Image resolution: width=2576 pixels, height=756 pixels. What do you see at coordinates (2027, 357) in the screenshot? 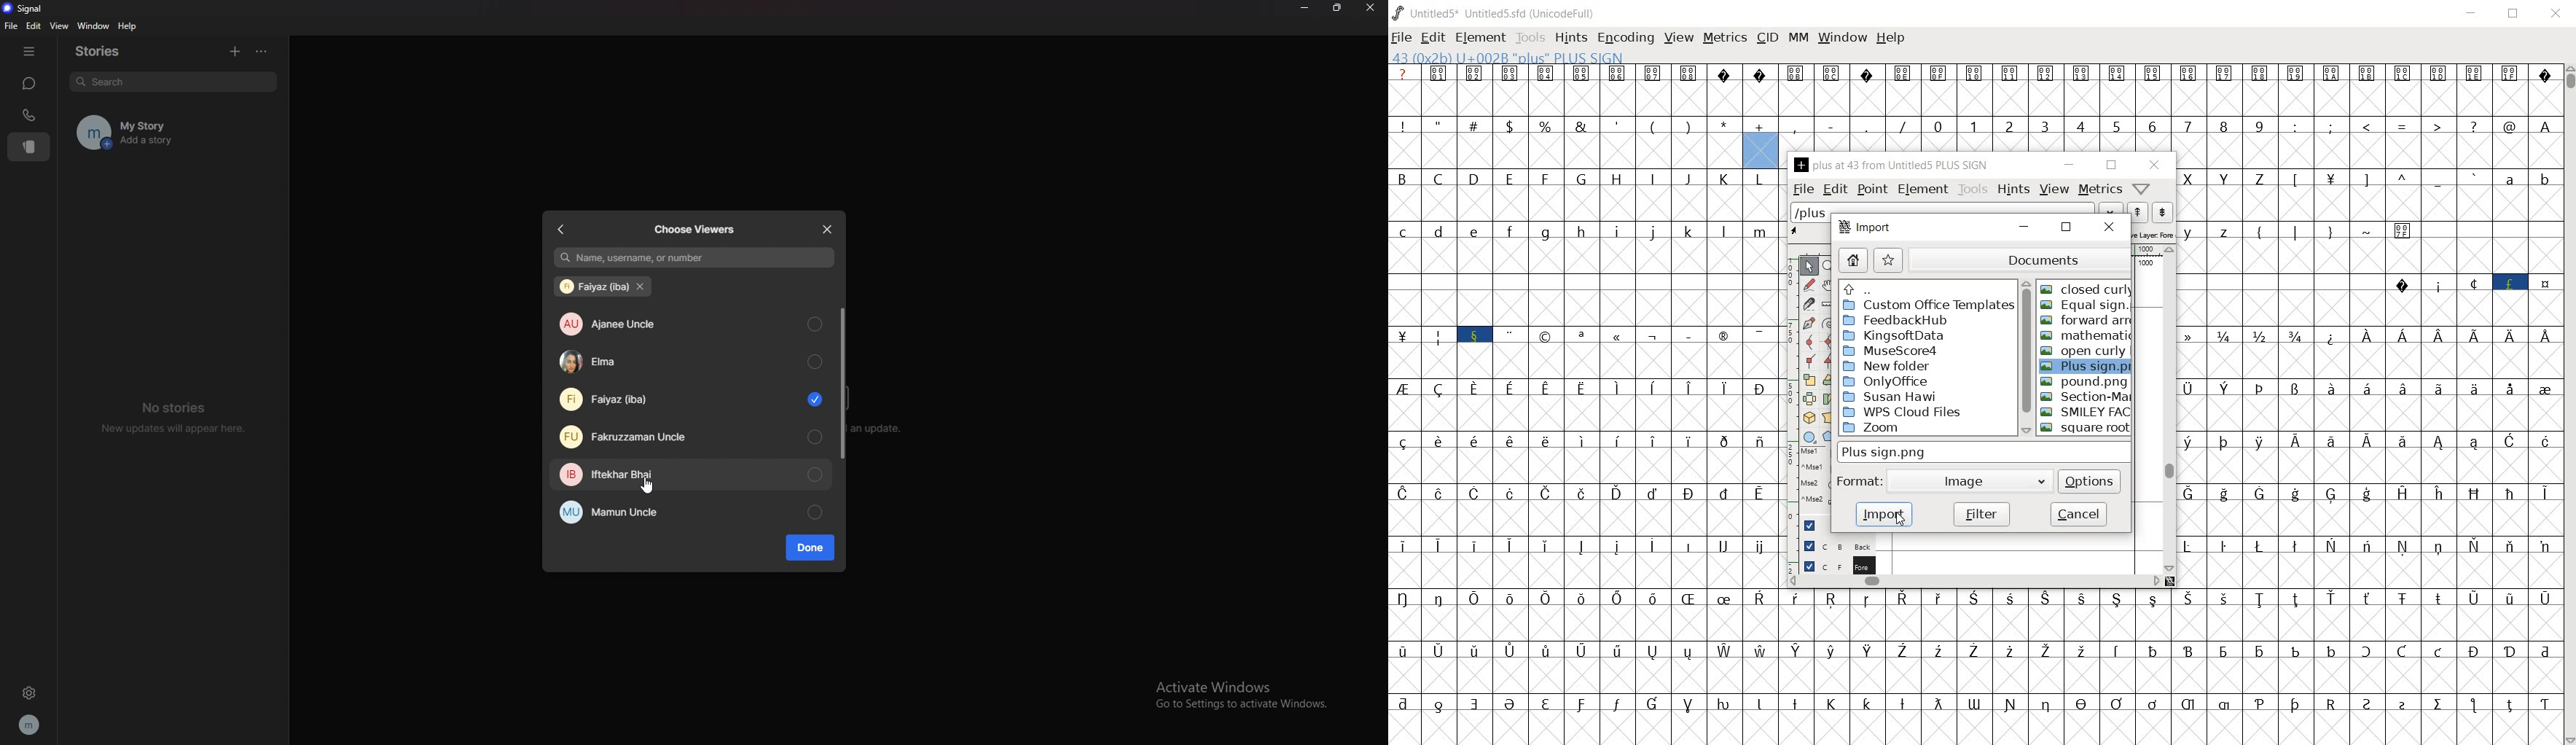
I see `scrollbar` at bounding box center [2027, 357].